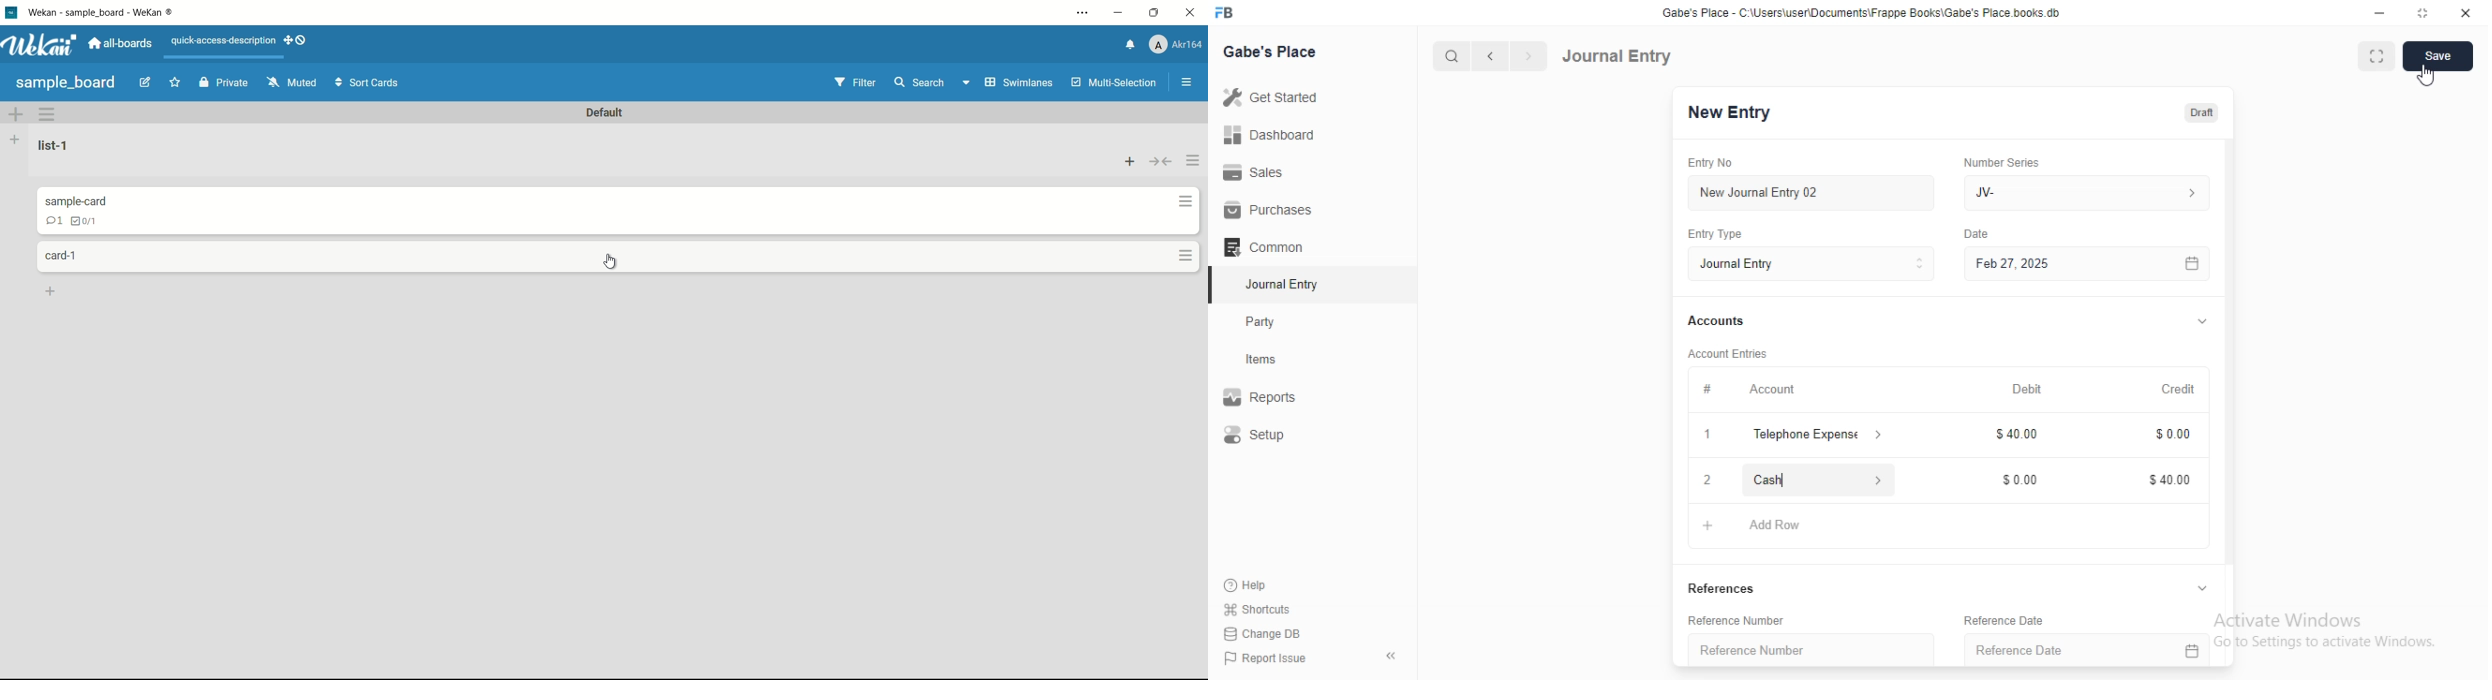  What do you see at coordinates (1227, 11) in the screenshot?
I see `FB` at bounding box center [1227, 11].